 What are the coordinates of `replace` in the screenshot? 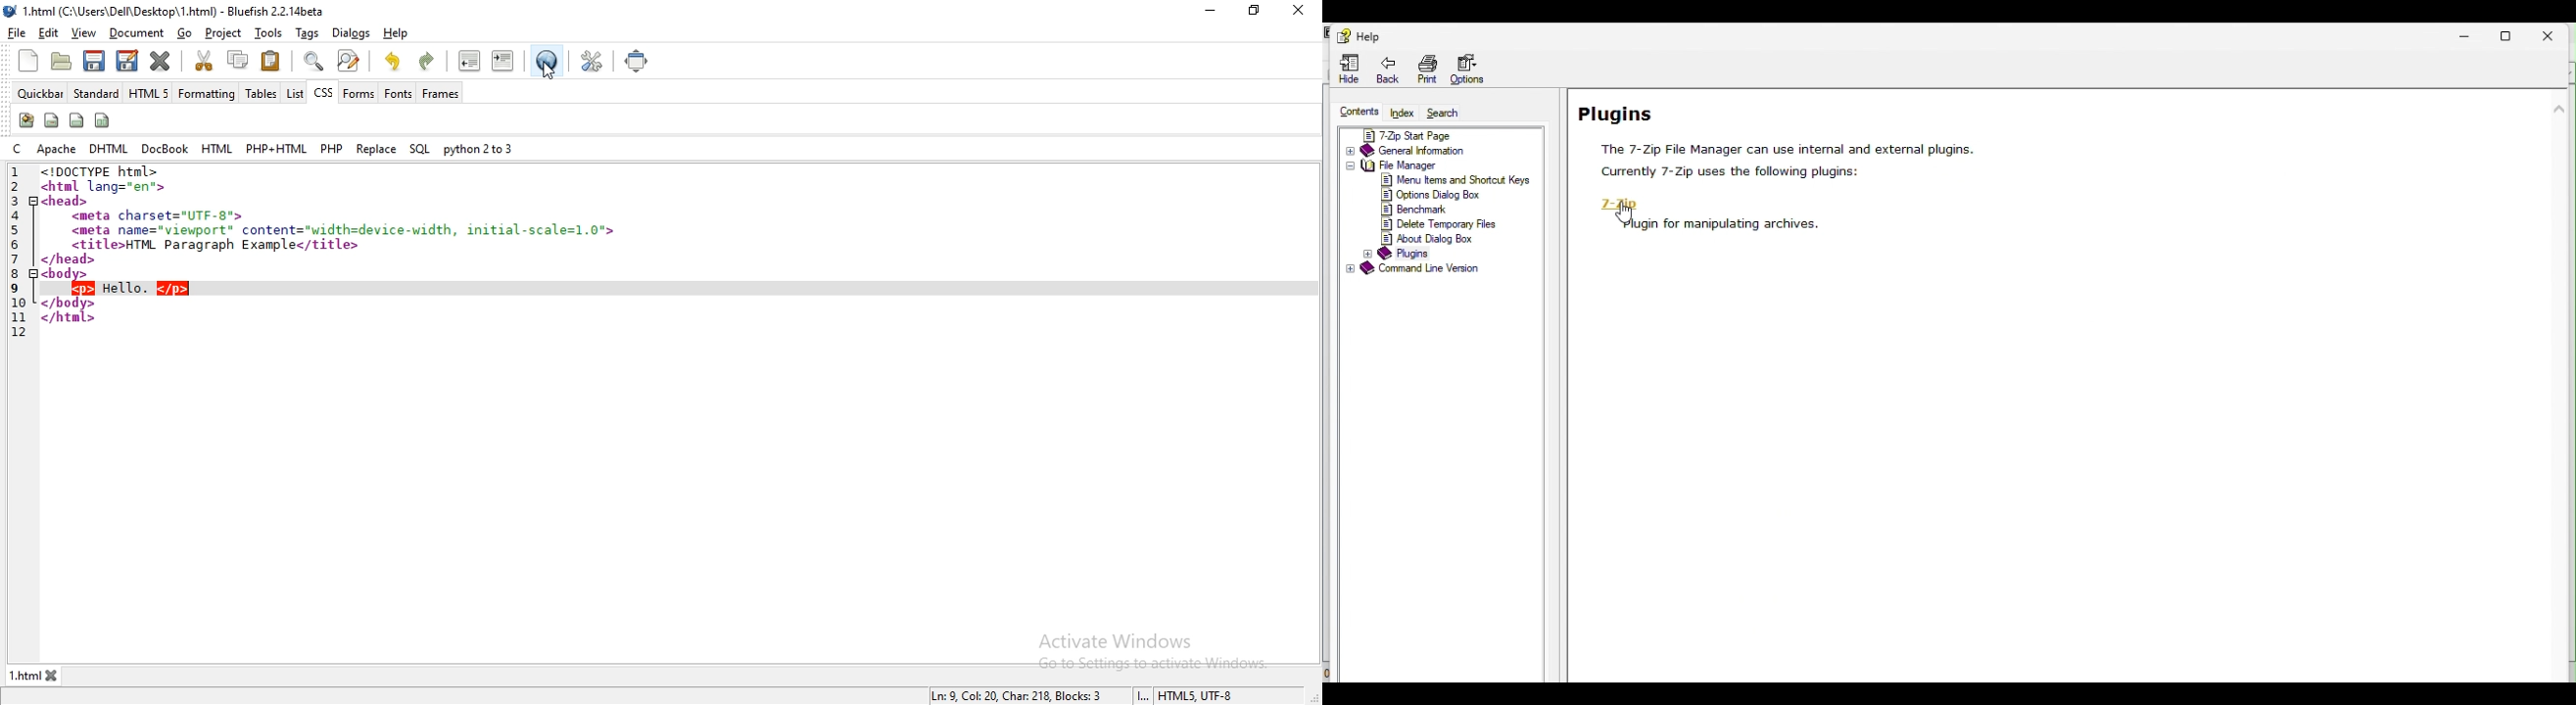 It's located at (377, 148).